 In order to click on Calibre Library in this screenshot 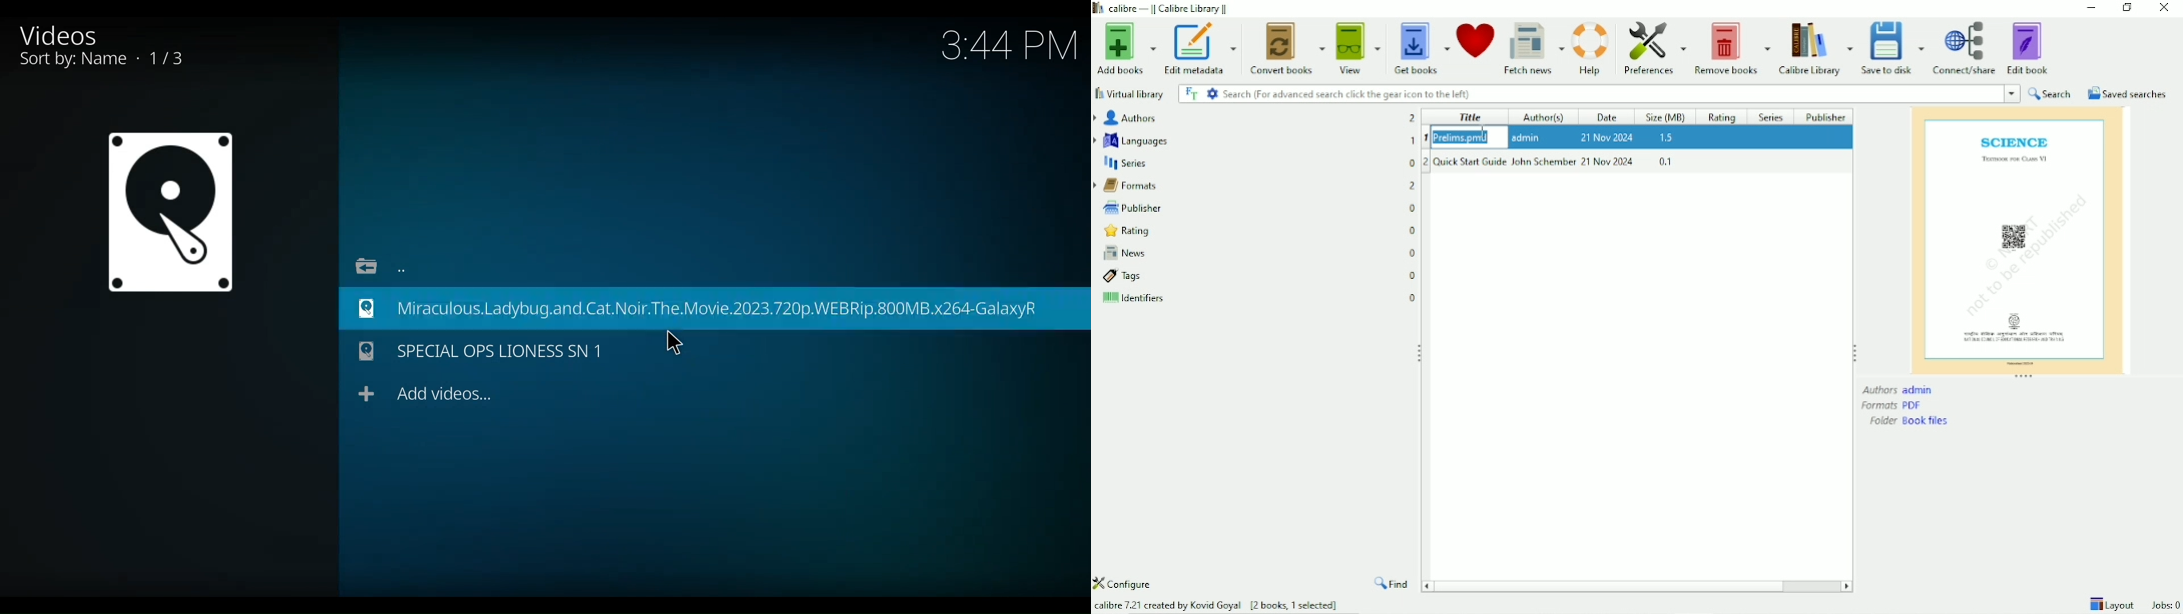, I will do `click(1814, 48)`.